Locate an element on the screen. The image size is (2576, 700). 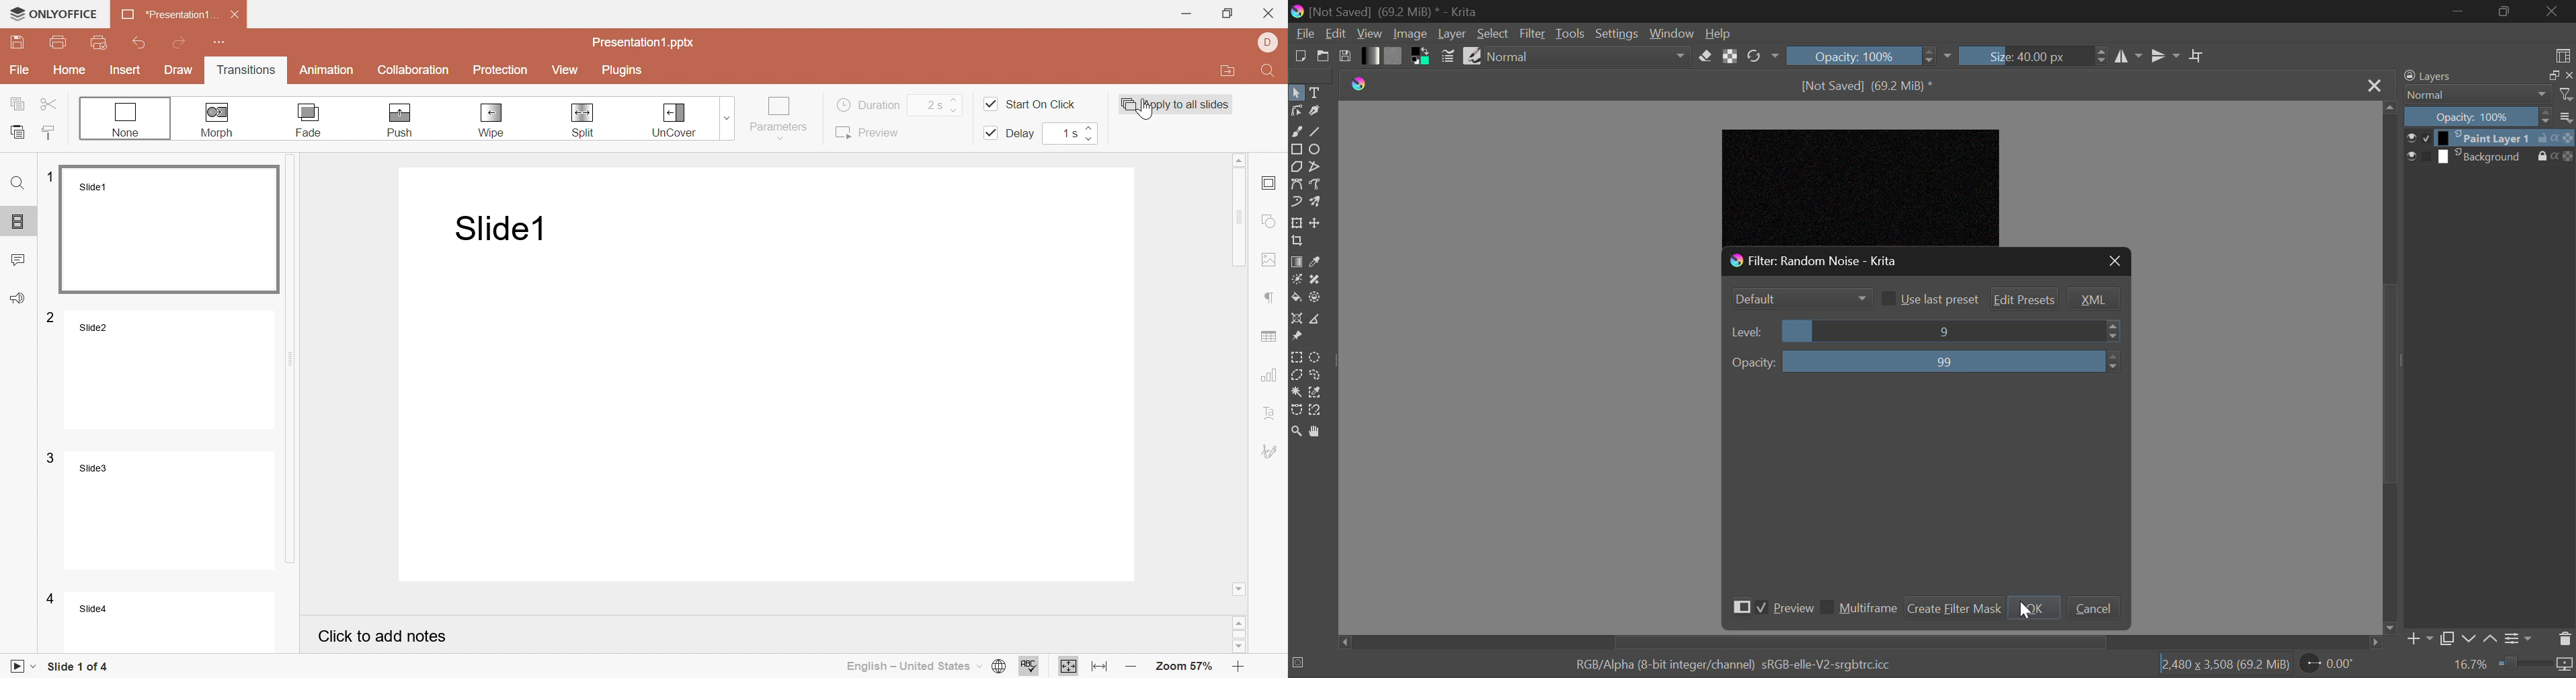
Gradients is located at coordinates (1369, 56).